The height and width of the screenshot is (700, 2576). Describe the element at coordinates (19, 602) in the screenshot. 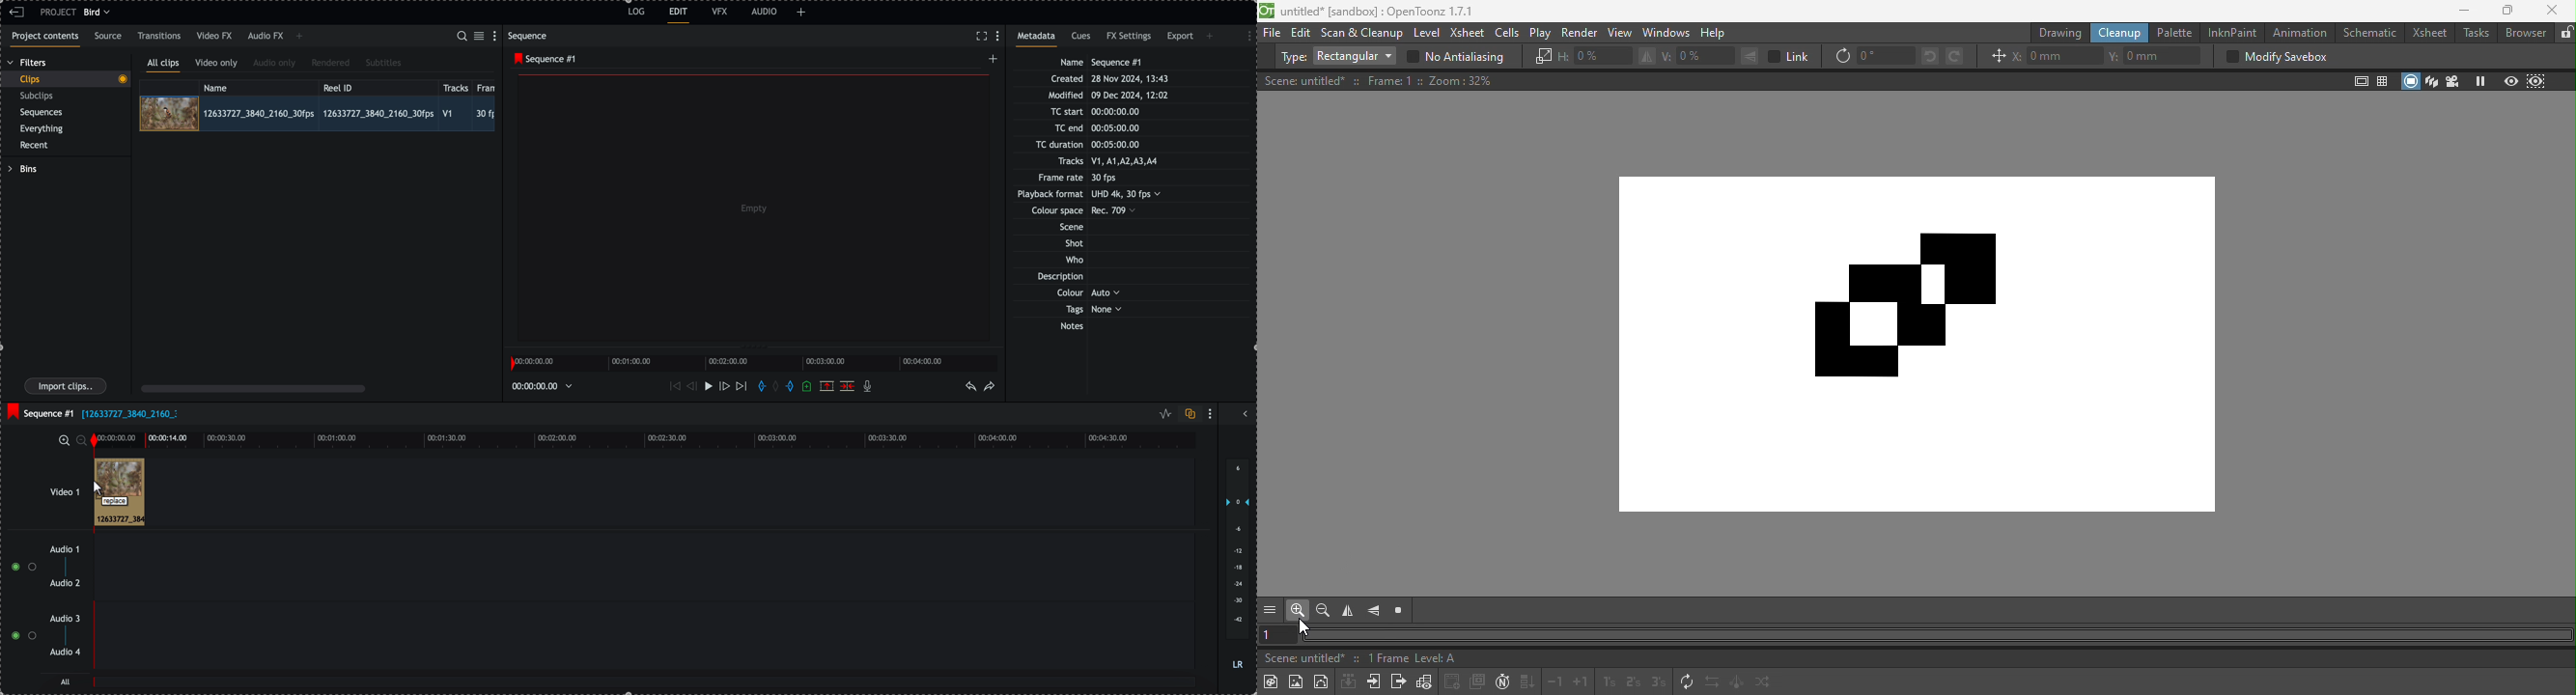

I see `enable tracks` at that location.